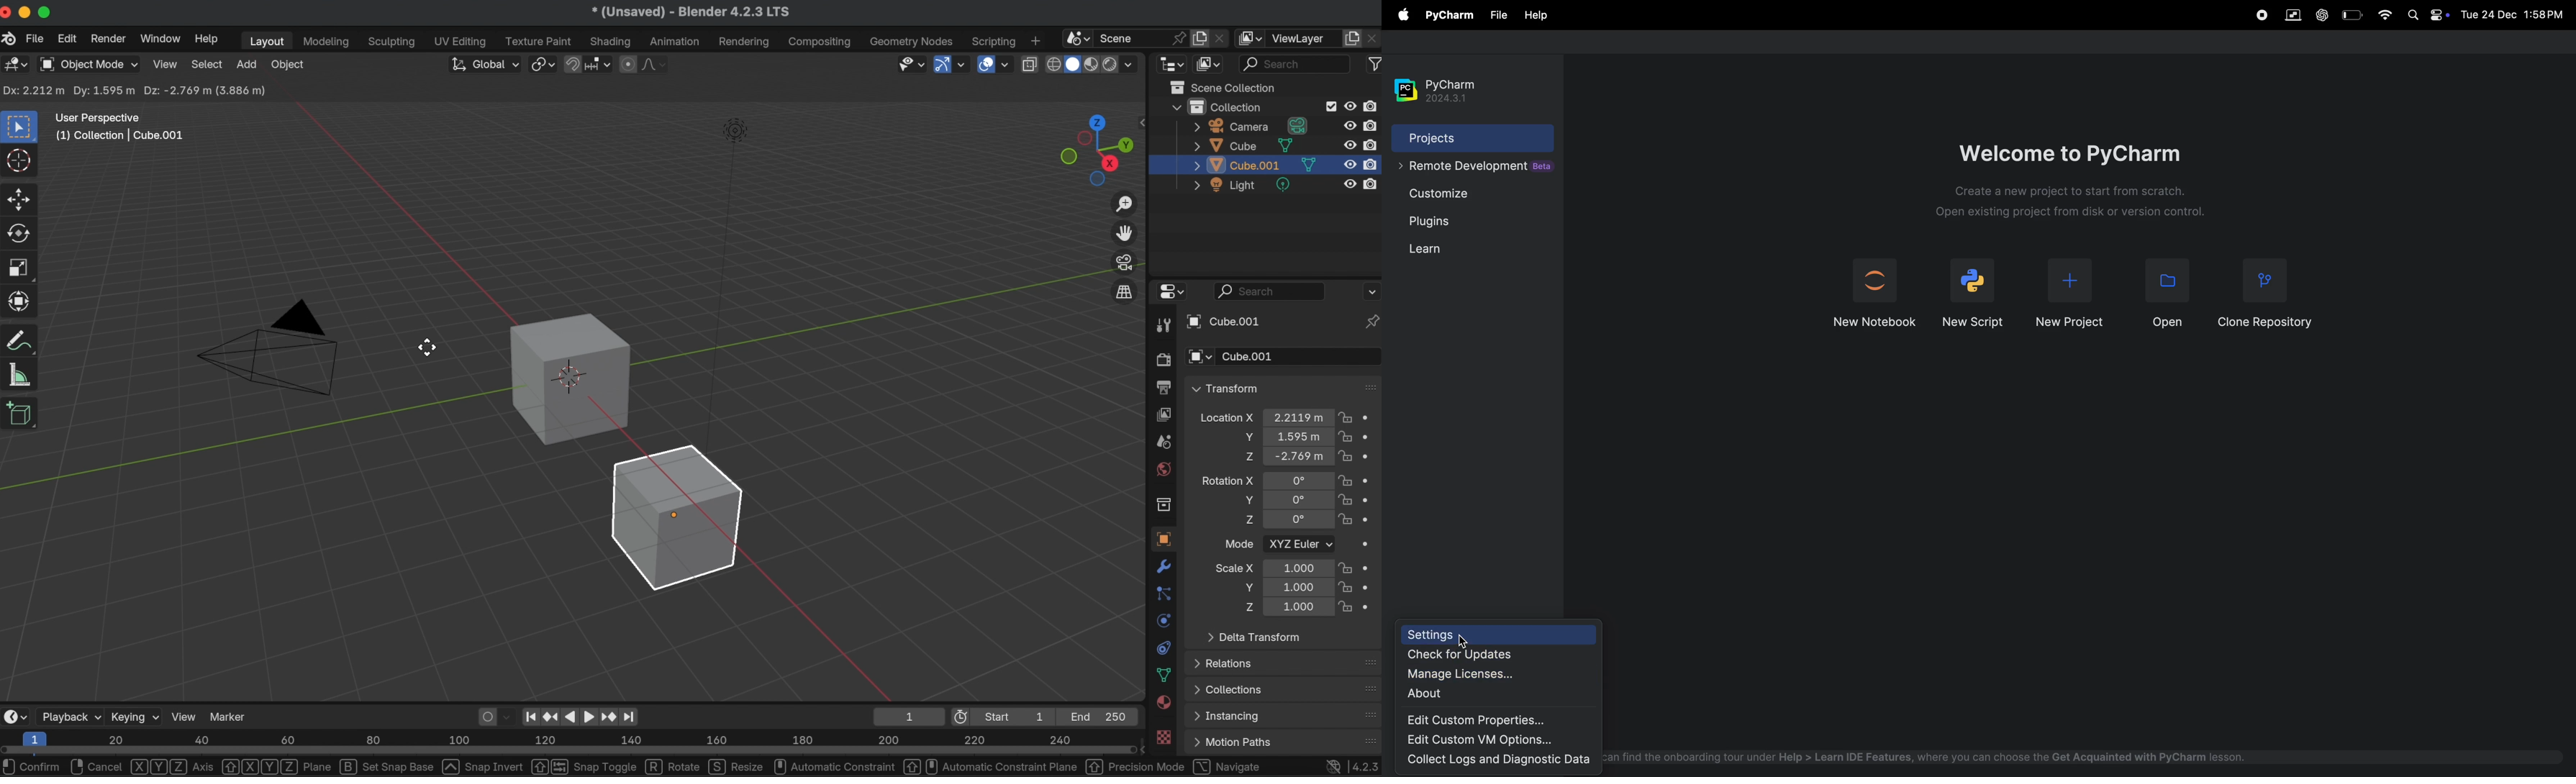 The height and width of the screenshot is (784, 2576). I want to click on shading, so click(612, 41).